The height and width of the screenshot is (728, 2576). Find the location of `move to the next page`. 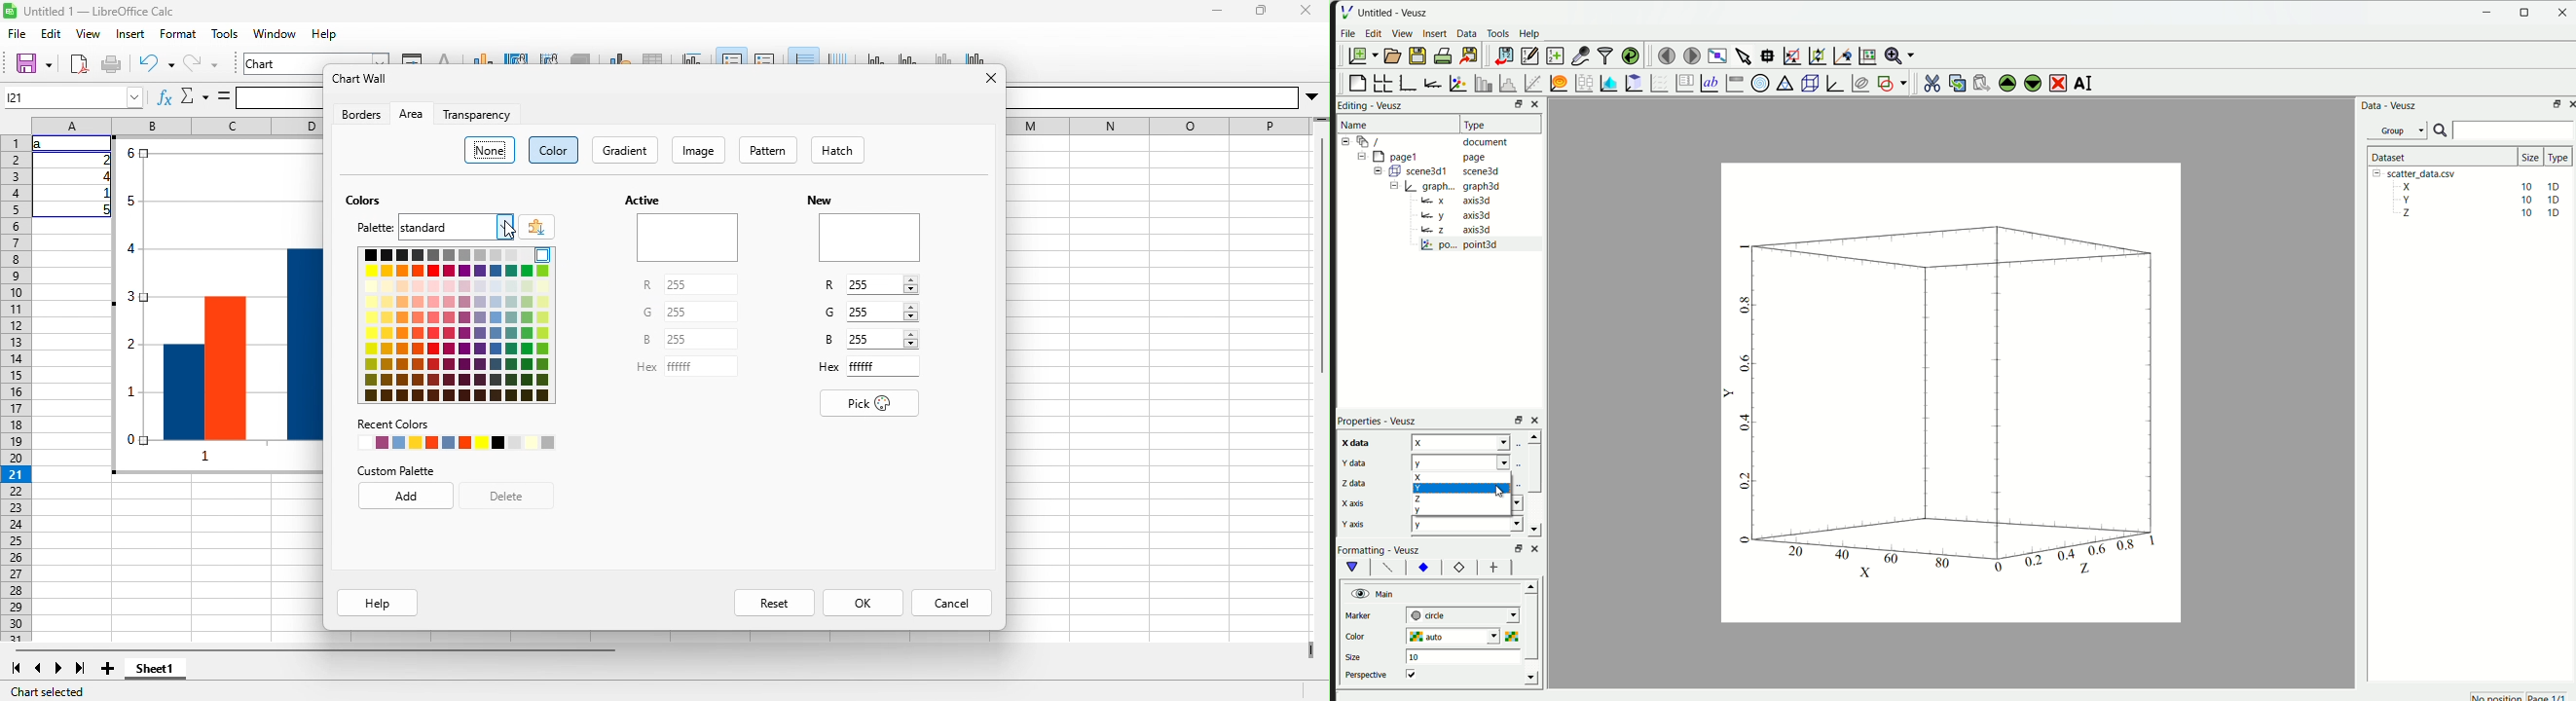

move to the next page is located at coordinates (1689, 55).